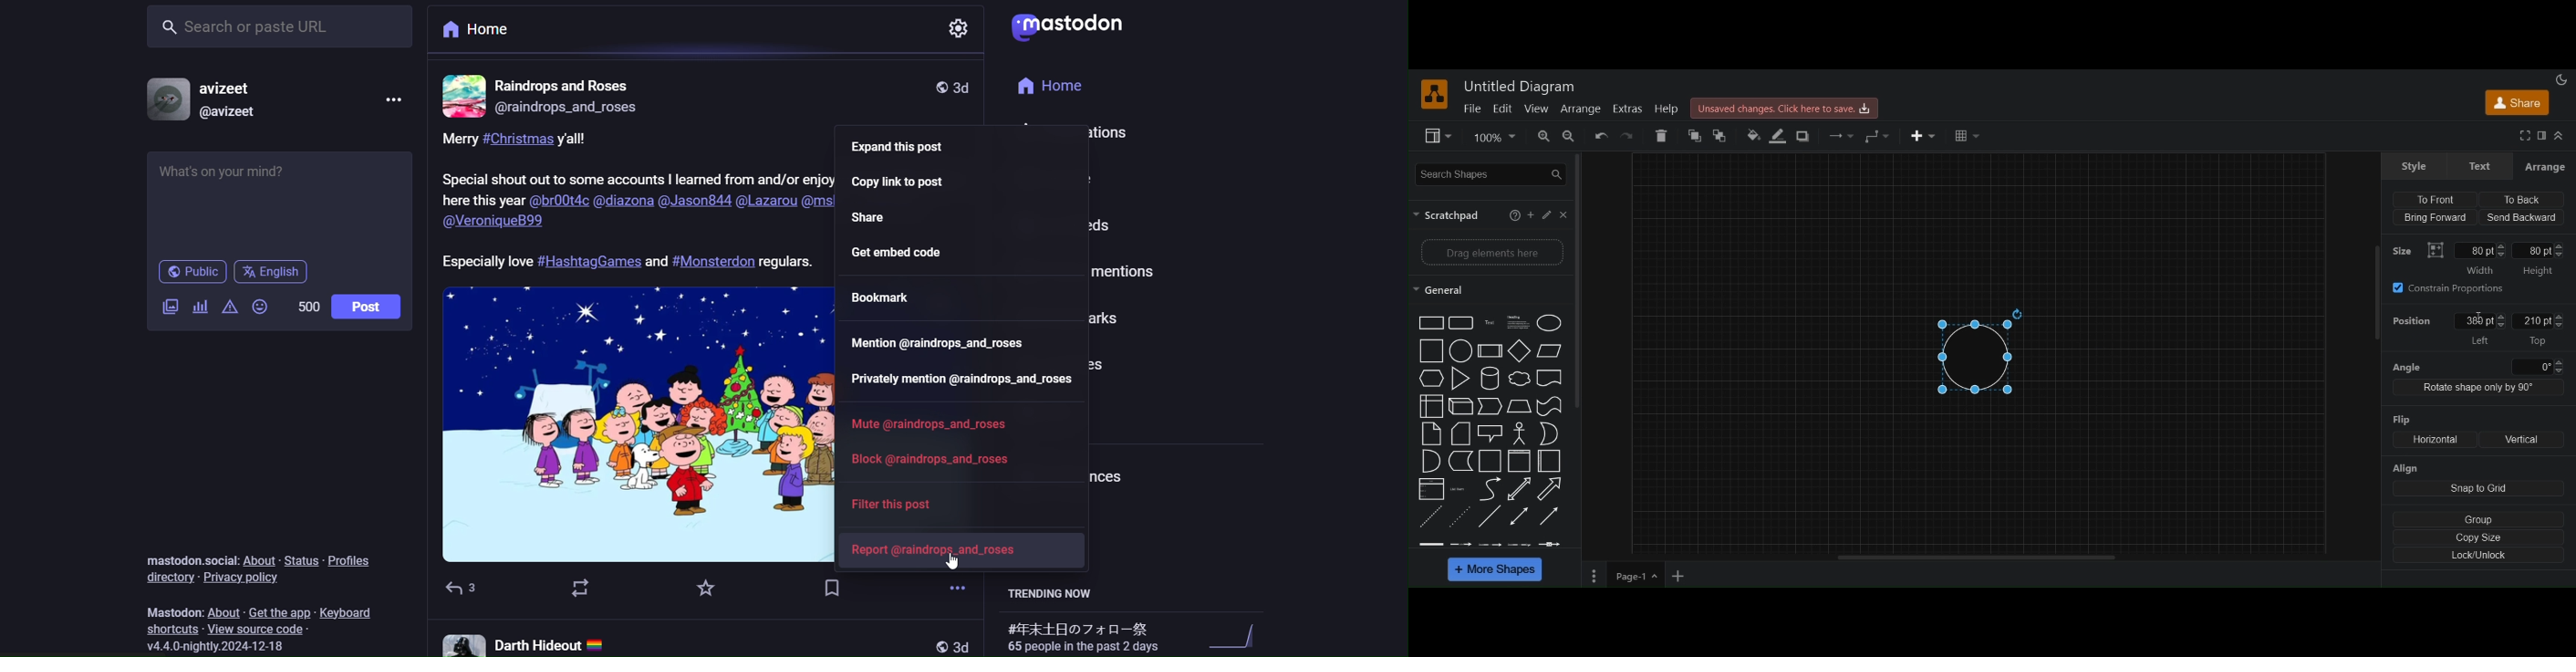 The image size is (2576, 672). I want to click on rectangle, so click(1461, 323).